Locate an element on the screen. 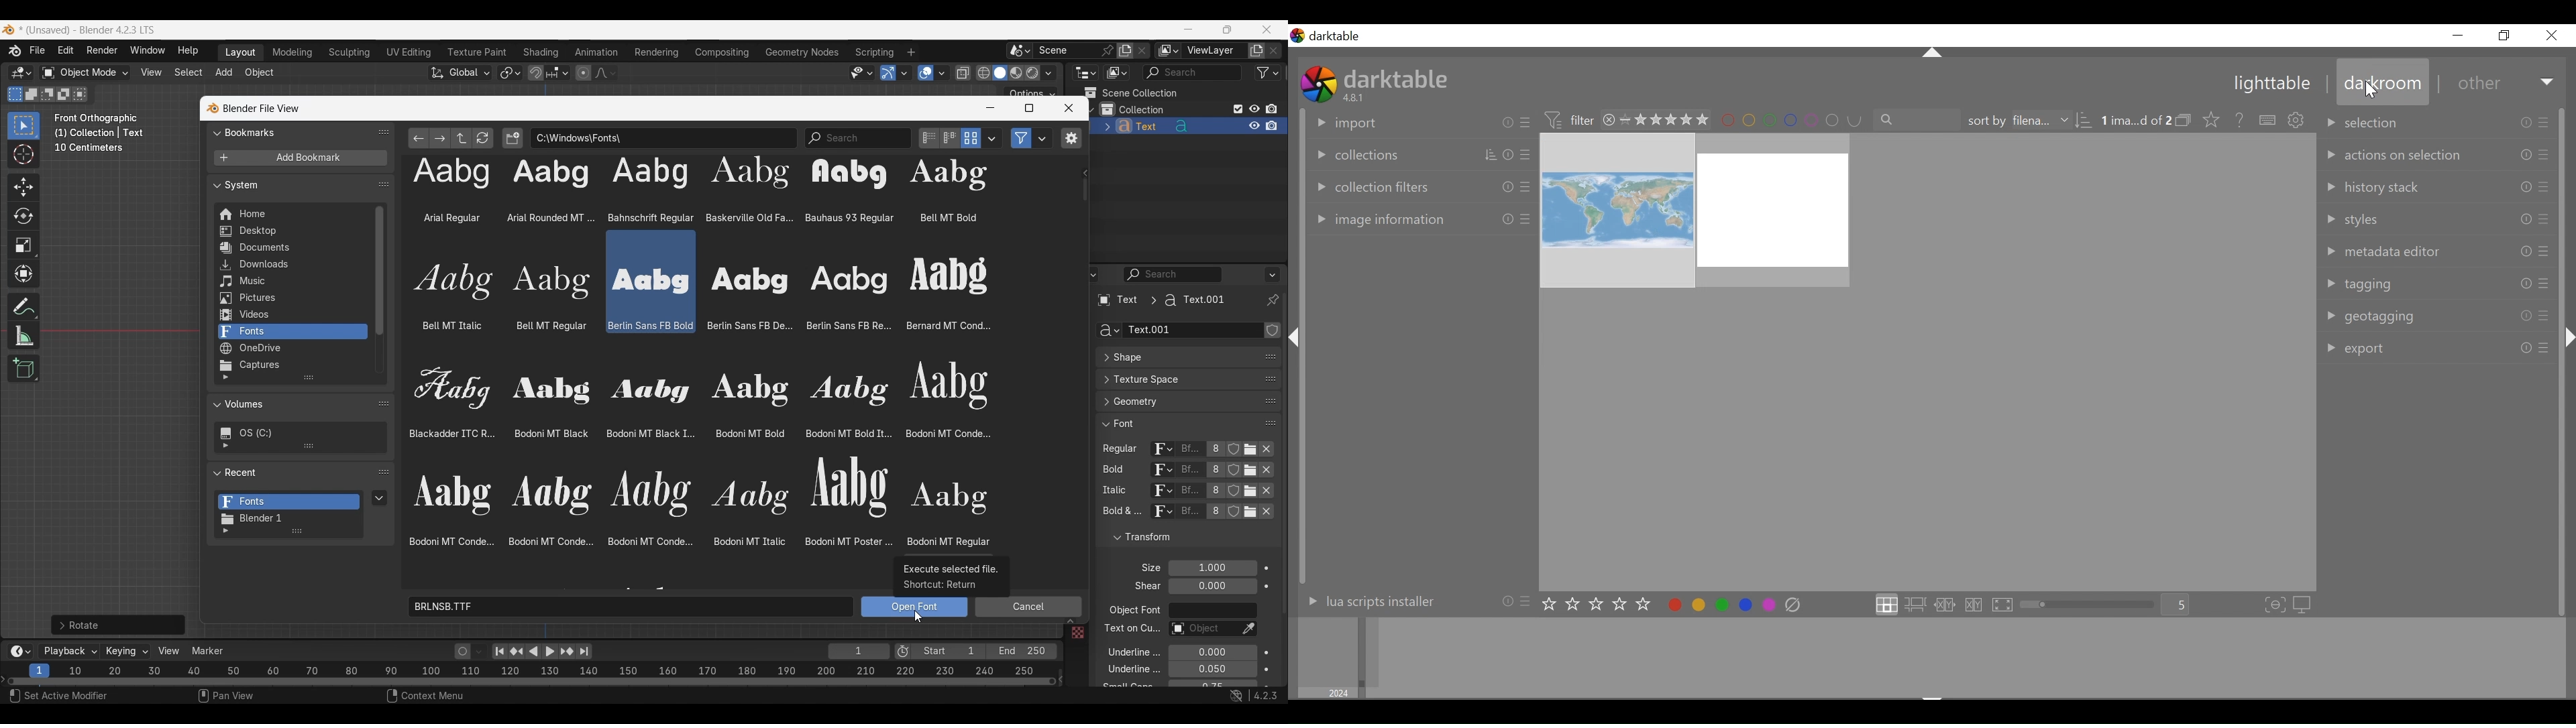  toggle focus-peaking mode is located at coordinates (2275, 605).